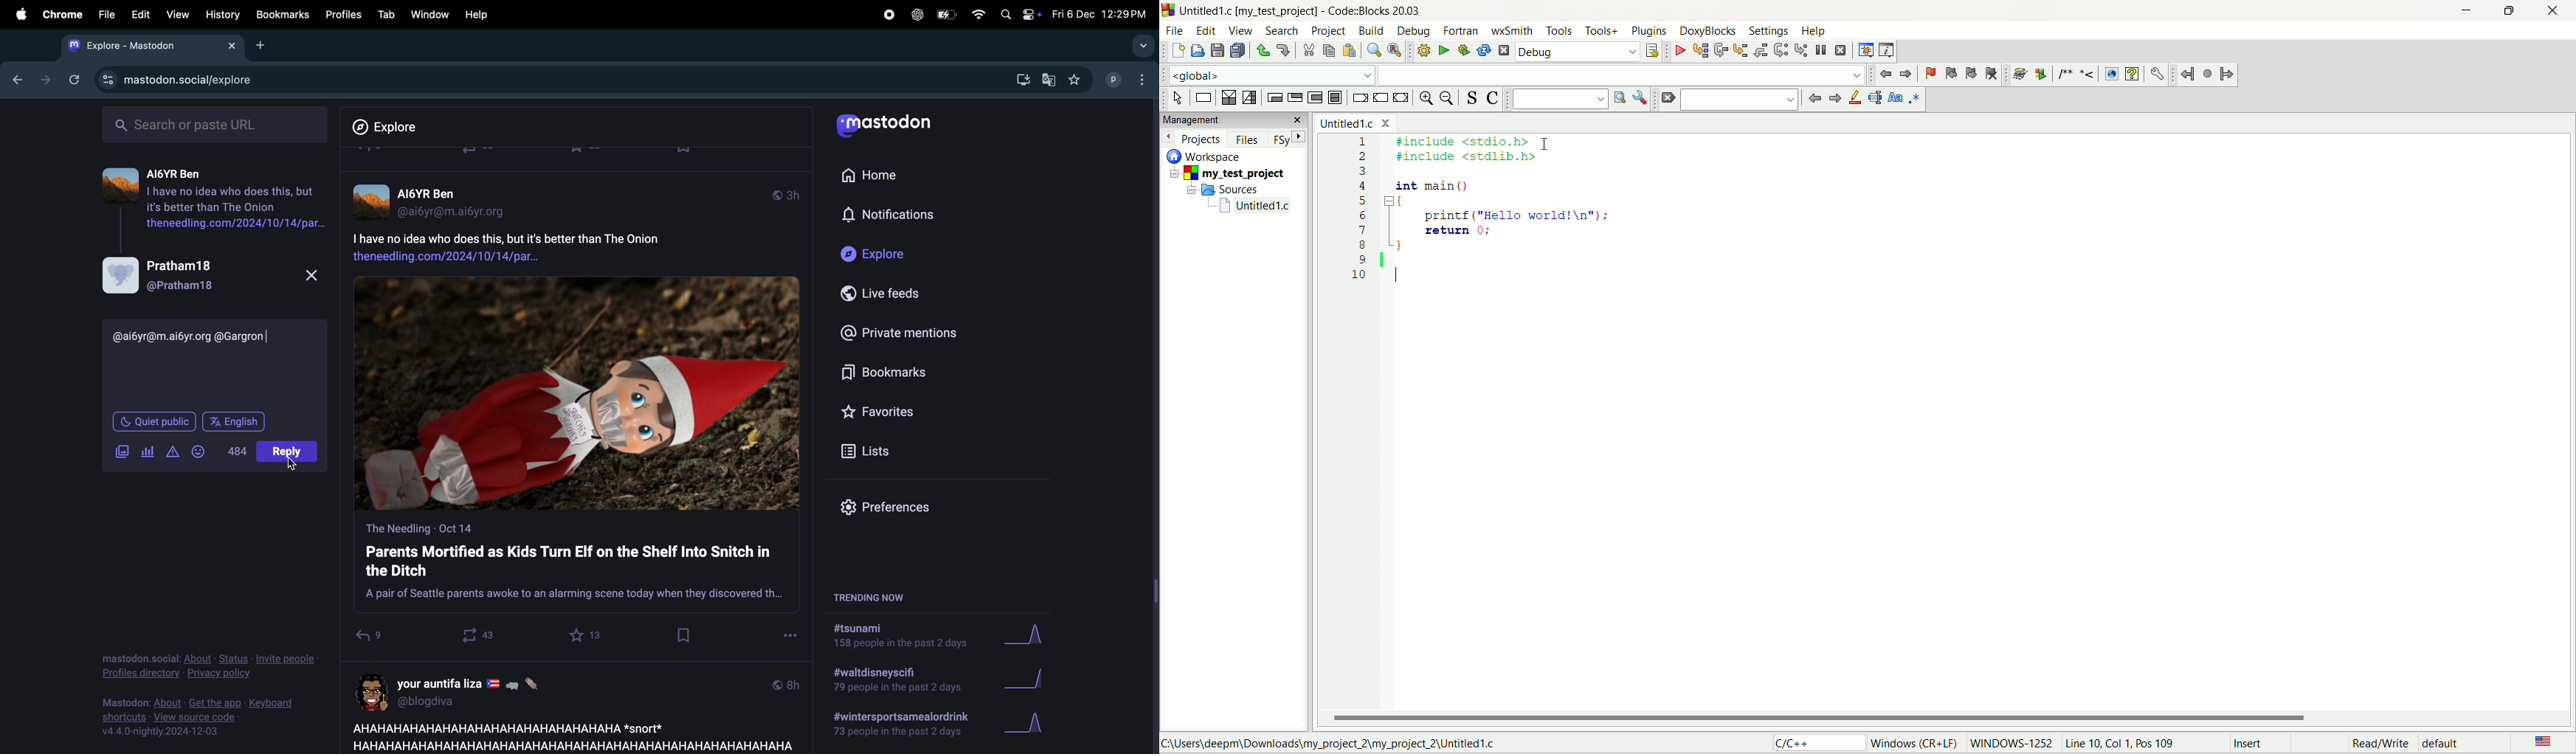 The width and height of the screenshot is (2576, 756). What do you see at coordinates (1049, 81) in the screenshot?
I see `translate` at bounding box center [1049, 81].